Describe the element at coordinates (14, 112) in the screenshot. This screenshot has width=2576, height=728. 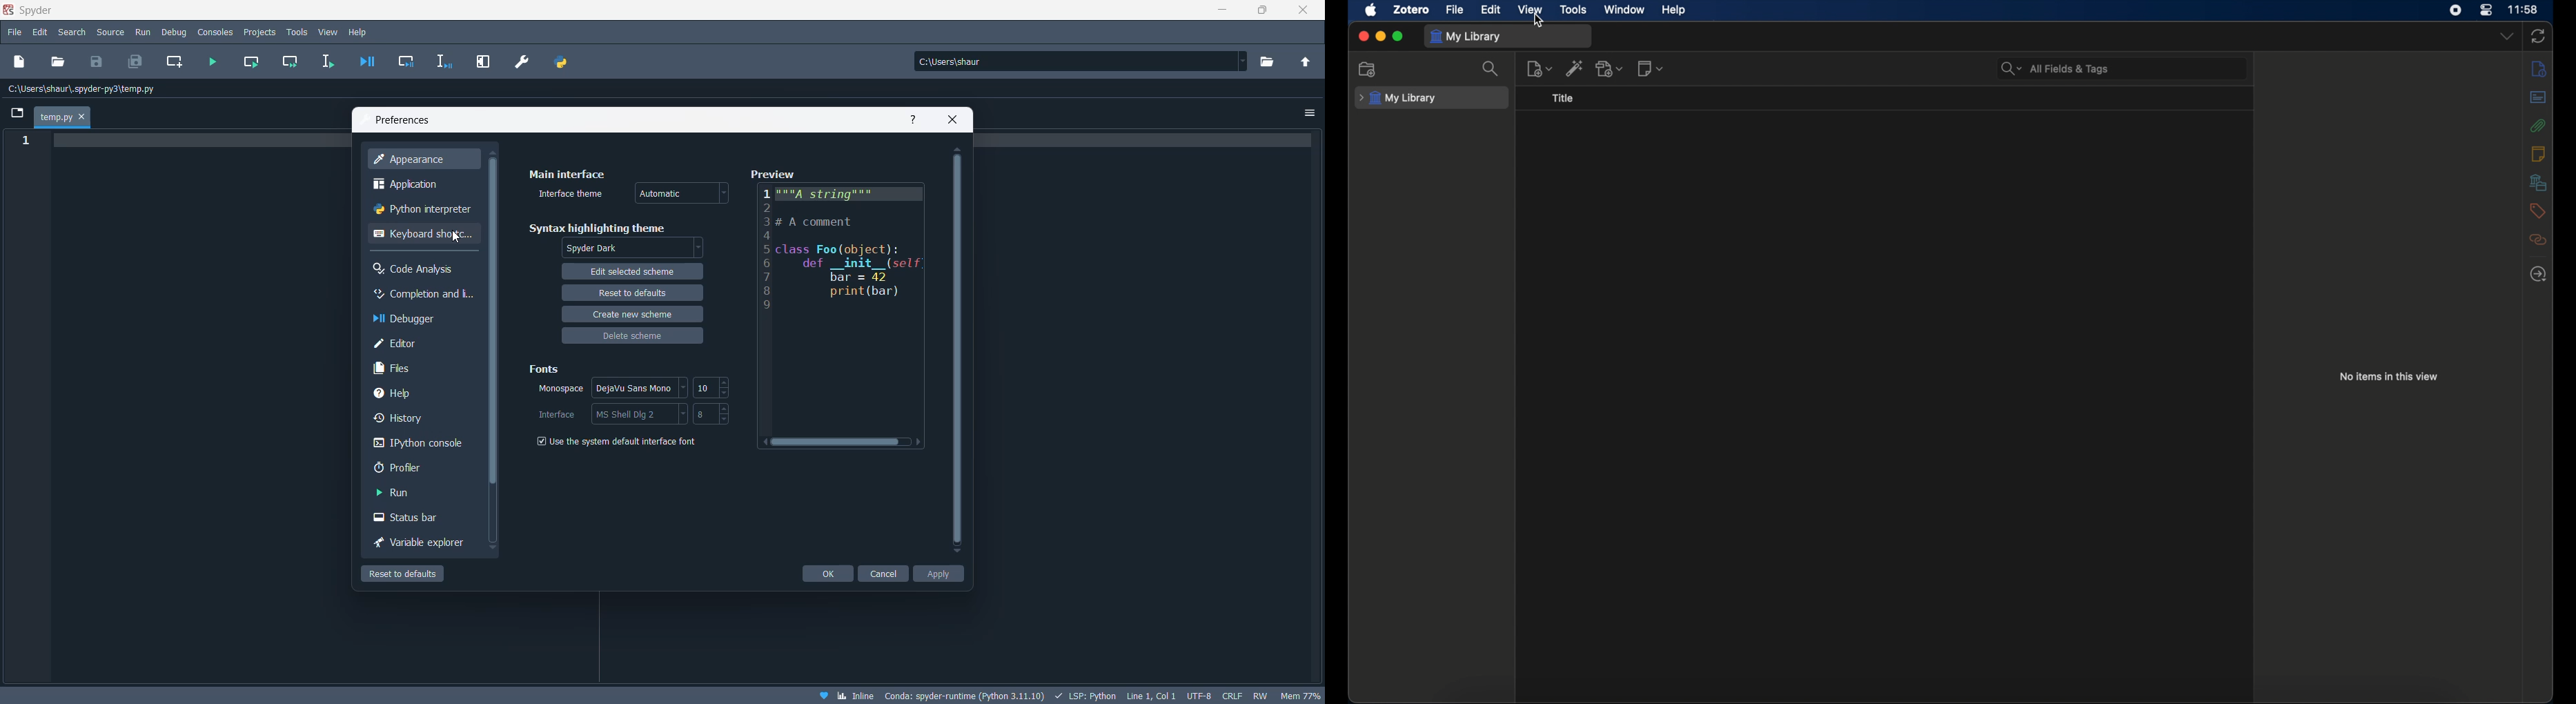
I see `screen` at that location.